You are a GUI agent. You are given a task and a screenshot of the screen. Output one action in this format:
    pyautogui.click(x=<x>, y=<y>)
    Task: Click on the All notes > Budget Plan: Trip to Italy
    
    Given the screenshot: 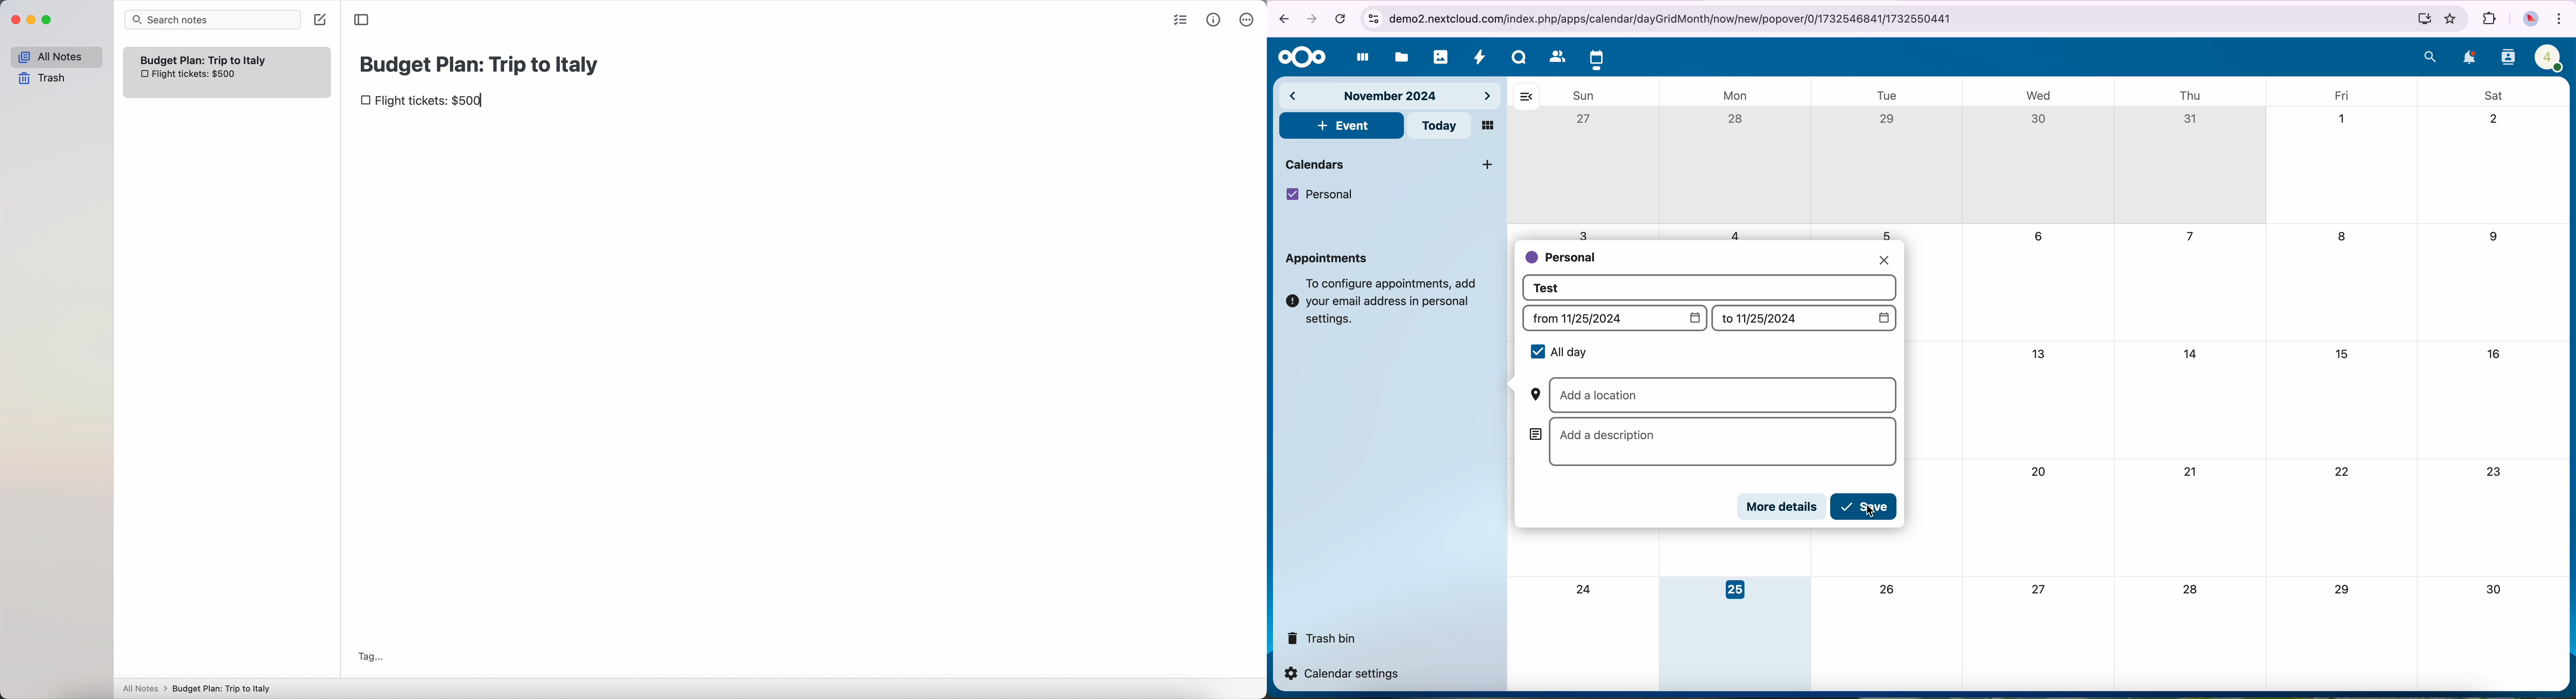 What is the action you would take?
    pyautogui.click(x=201, y=688)
    